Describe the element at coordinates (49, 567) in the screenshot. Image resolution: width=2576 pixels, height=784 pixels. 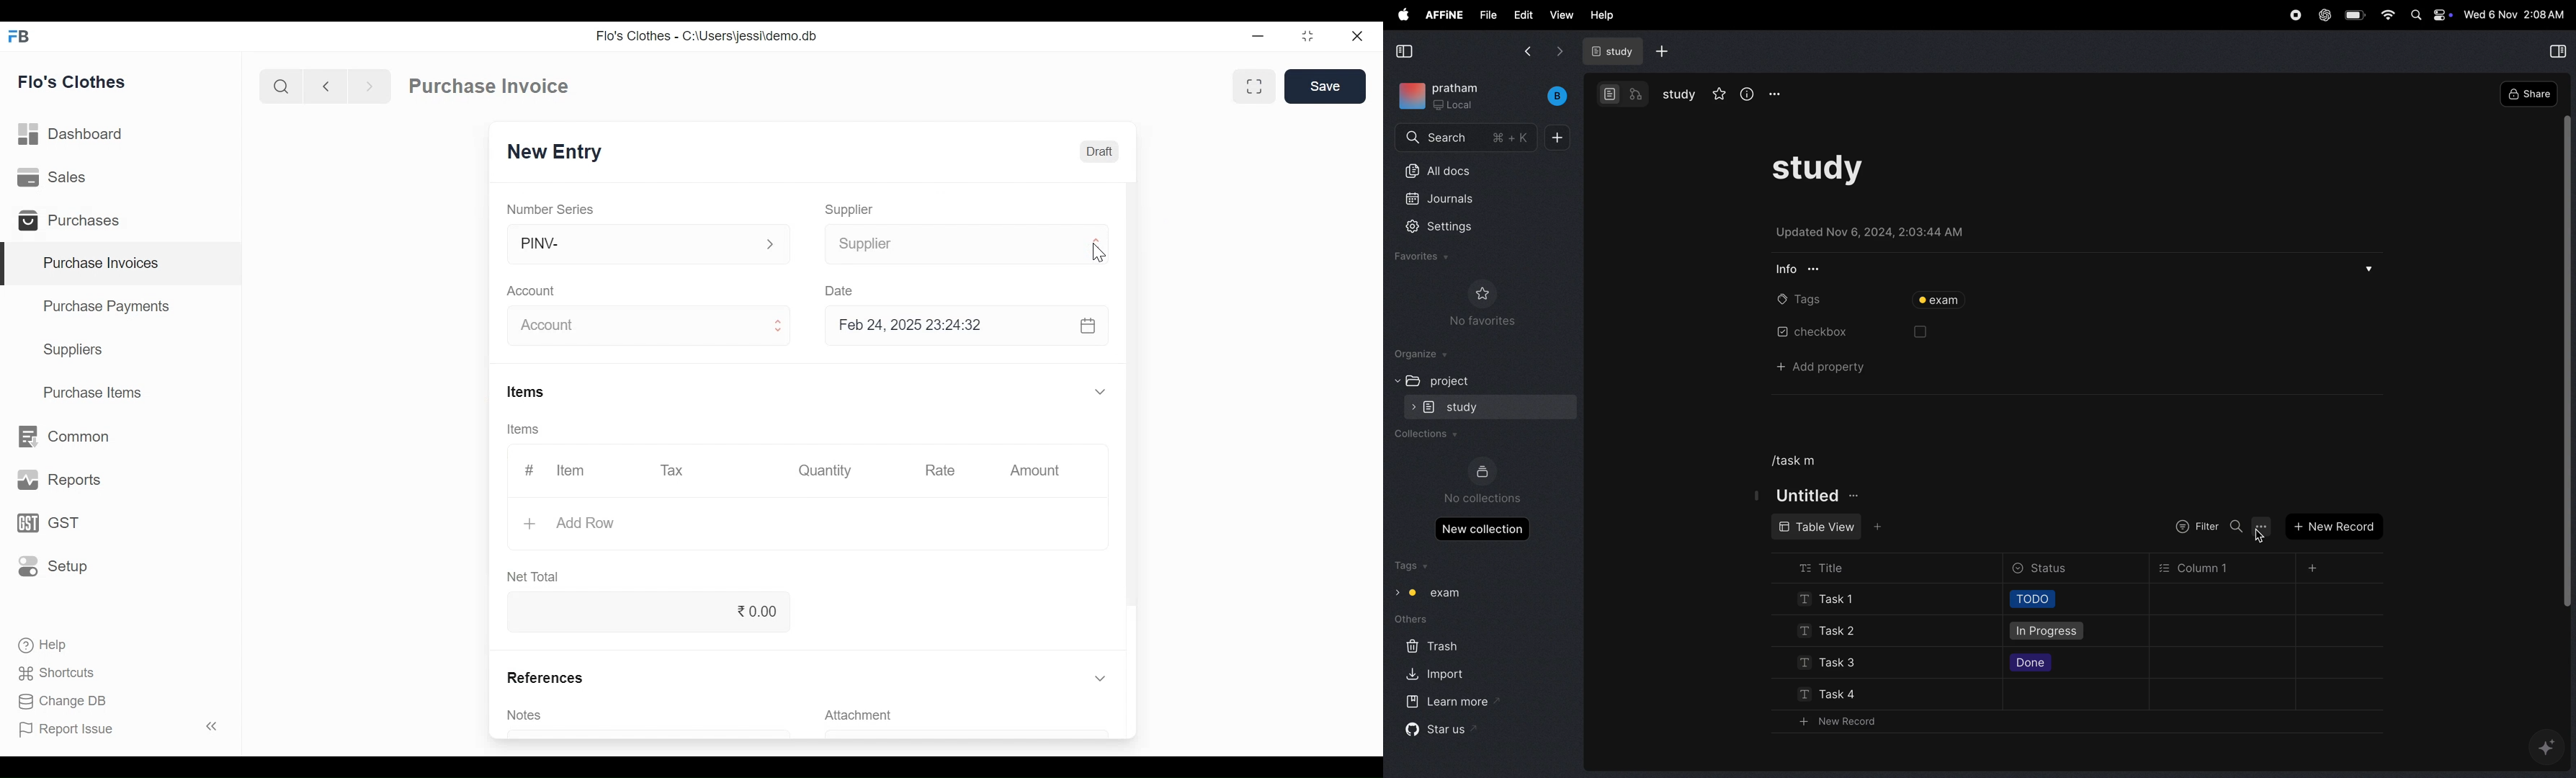
I see `Setup` at that location.